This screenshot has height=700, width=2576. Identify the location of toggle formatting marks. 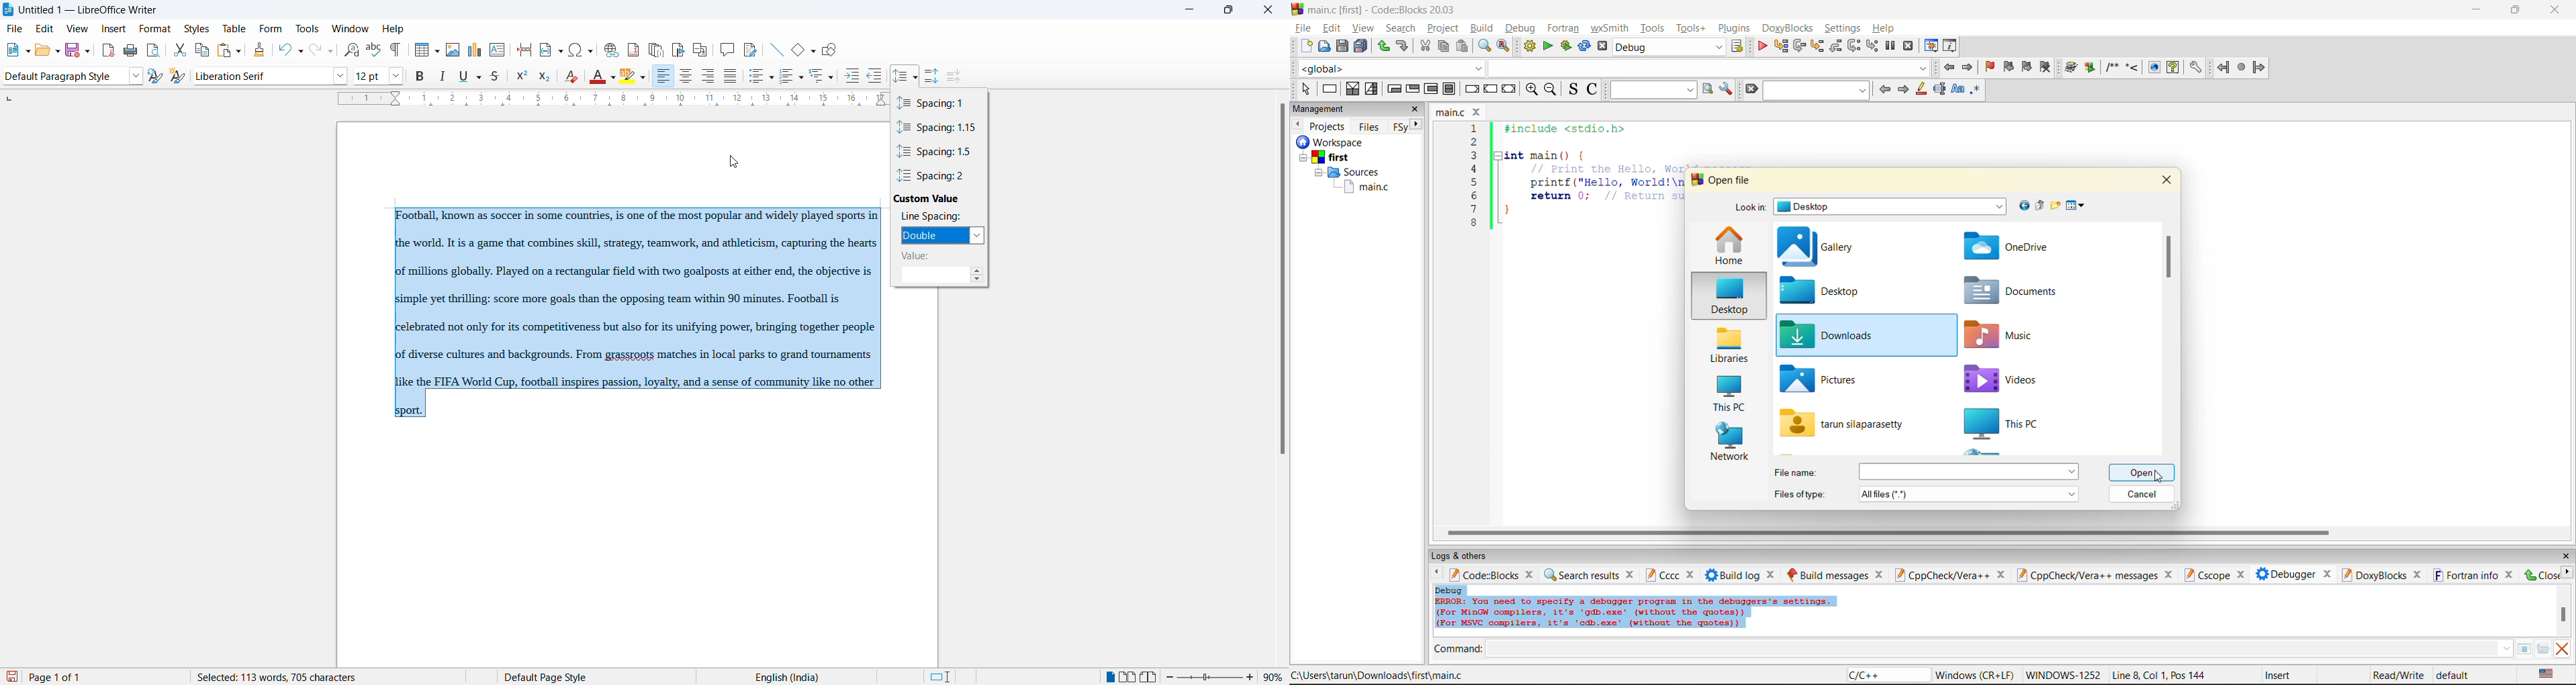
(397, 51).